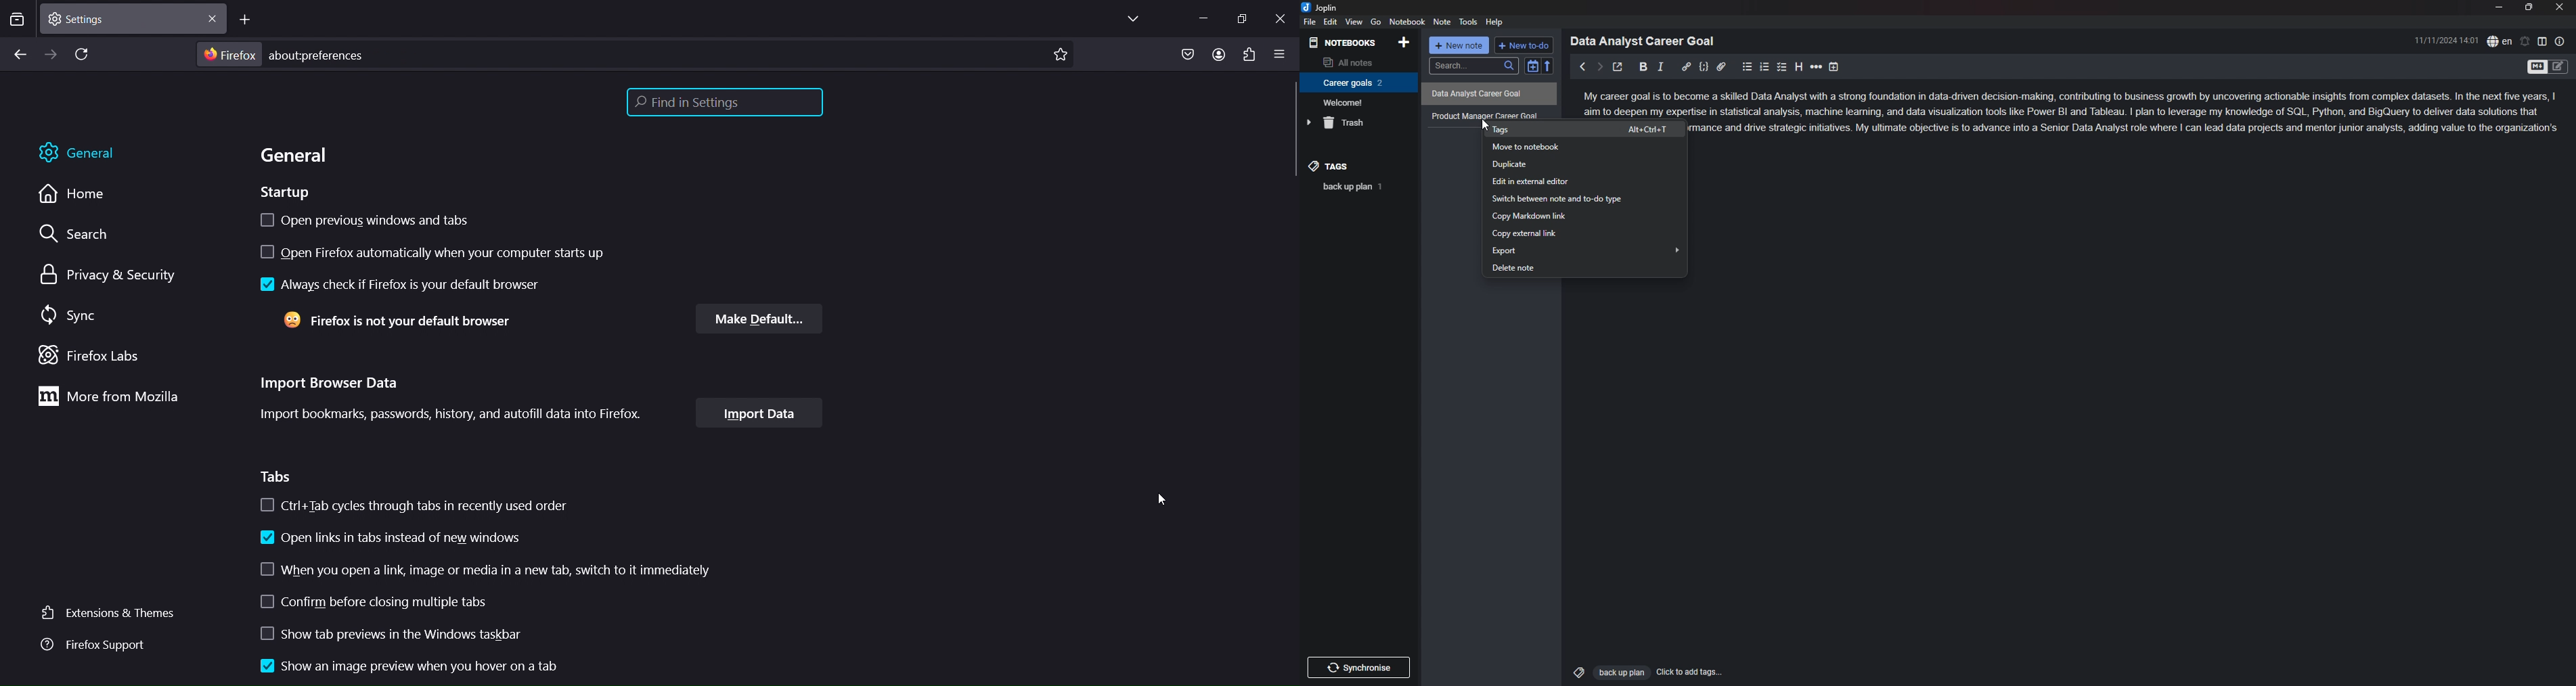  Describe the element at coordinates (359, 222) in the screenshot. I see `open previous windows and tabs` at that location.